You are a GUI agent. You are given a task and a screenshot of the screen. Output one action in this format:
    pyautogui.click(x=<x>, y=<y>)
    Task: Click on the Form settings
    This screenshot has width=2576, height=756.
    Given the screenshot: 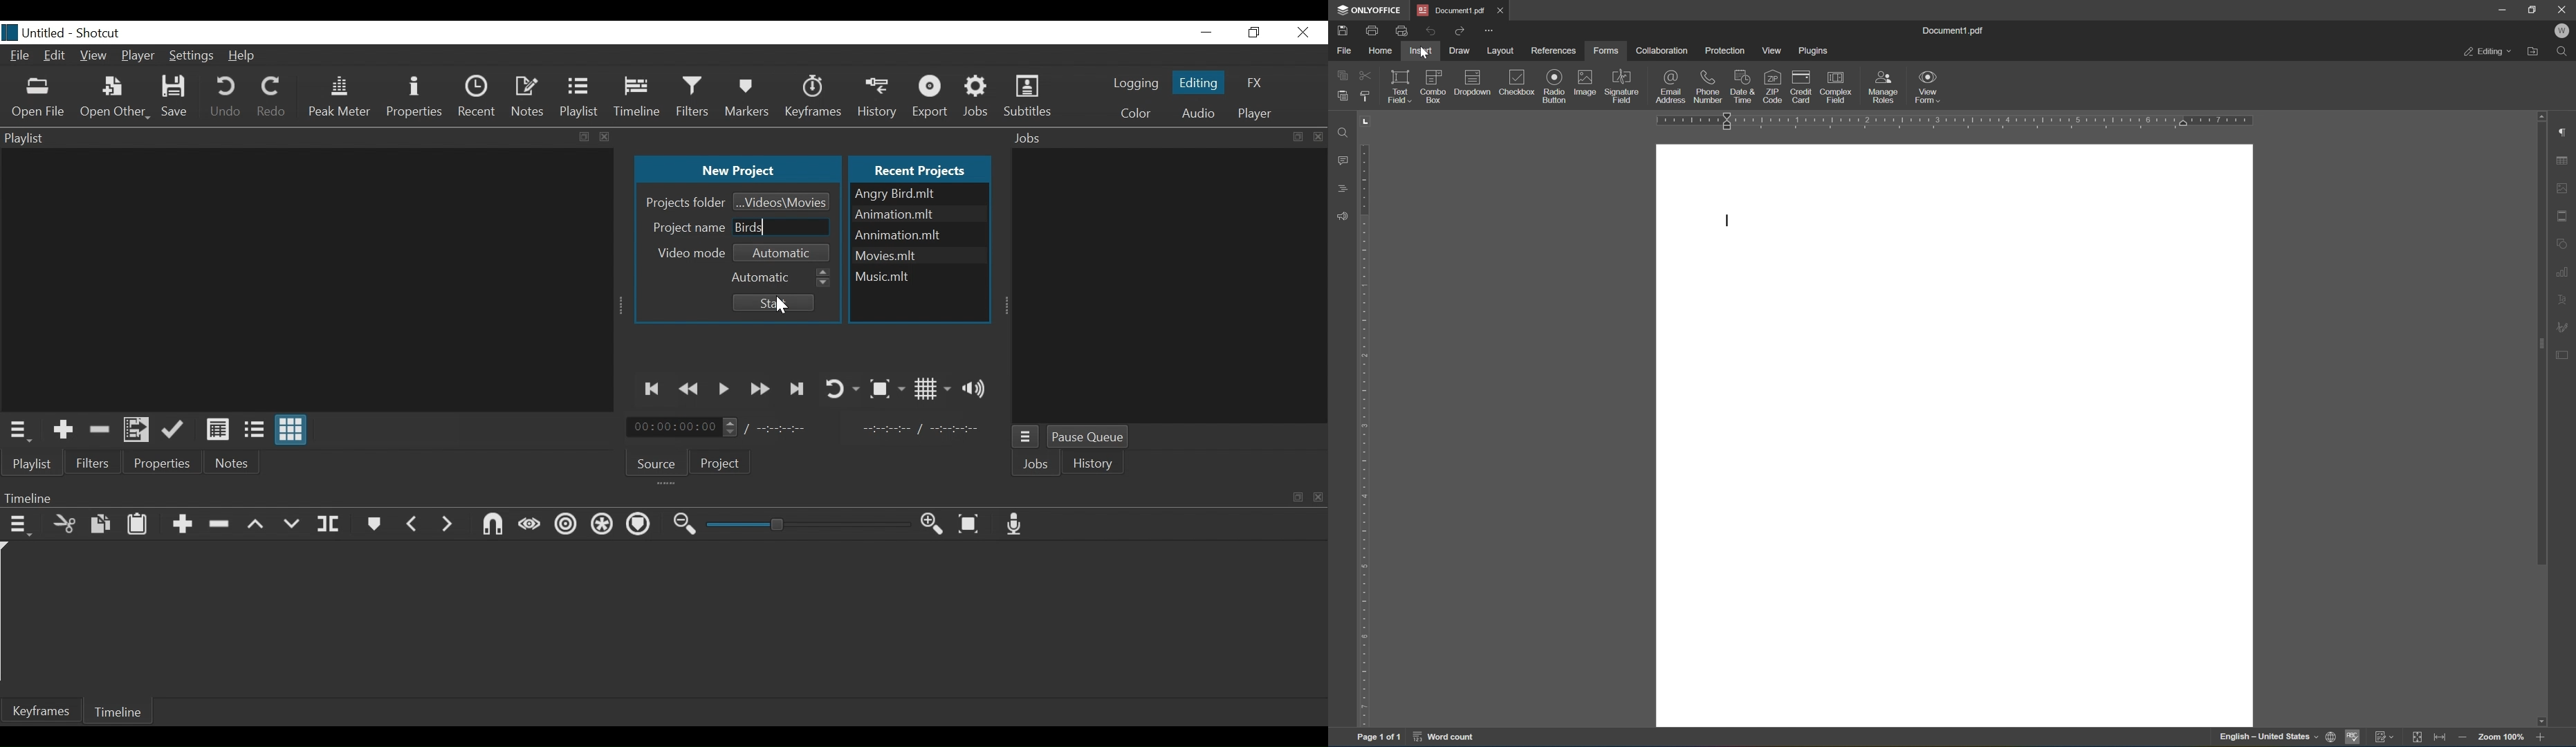 What is the action you would take?
    pyautogui.click(x=2564, y=353)
    